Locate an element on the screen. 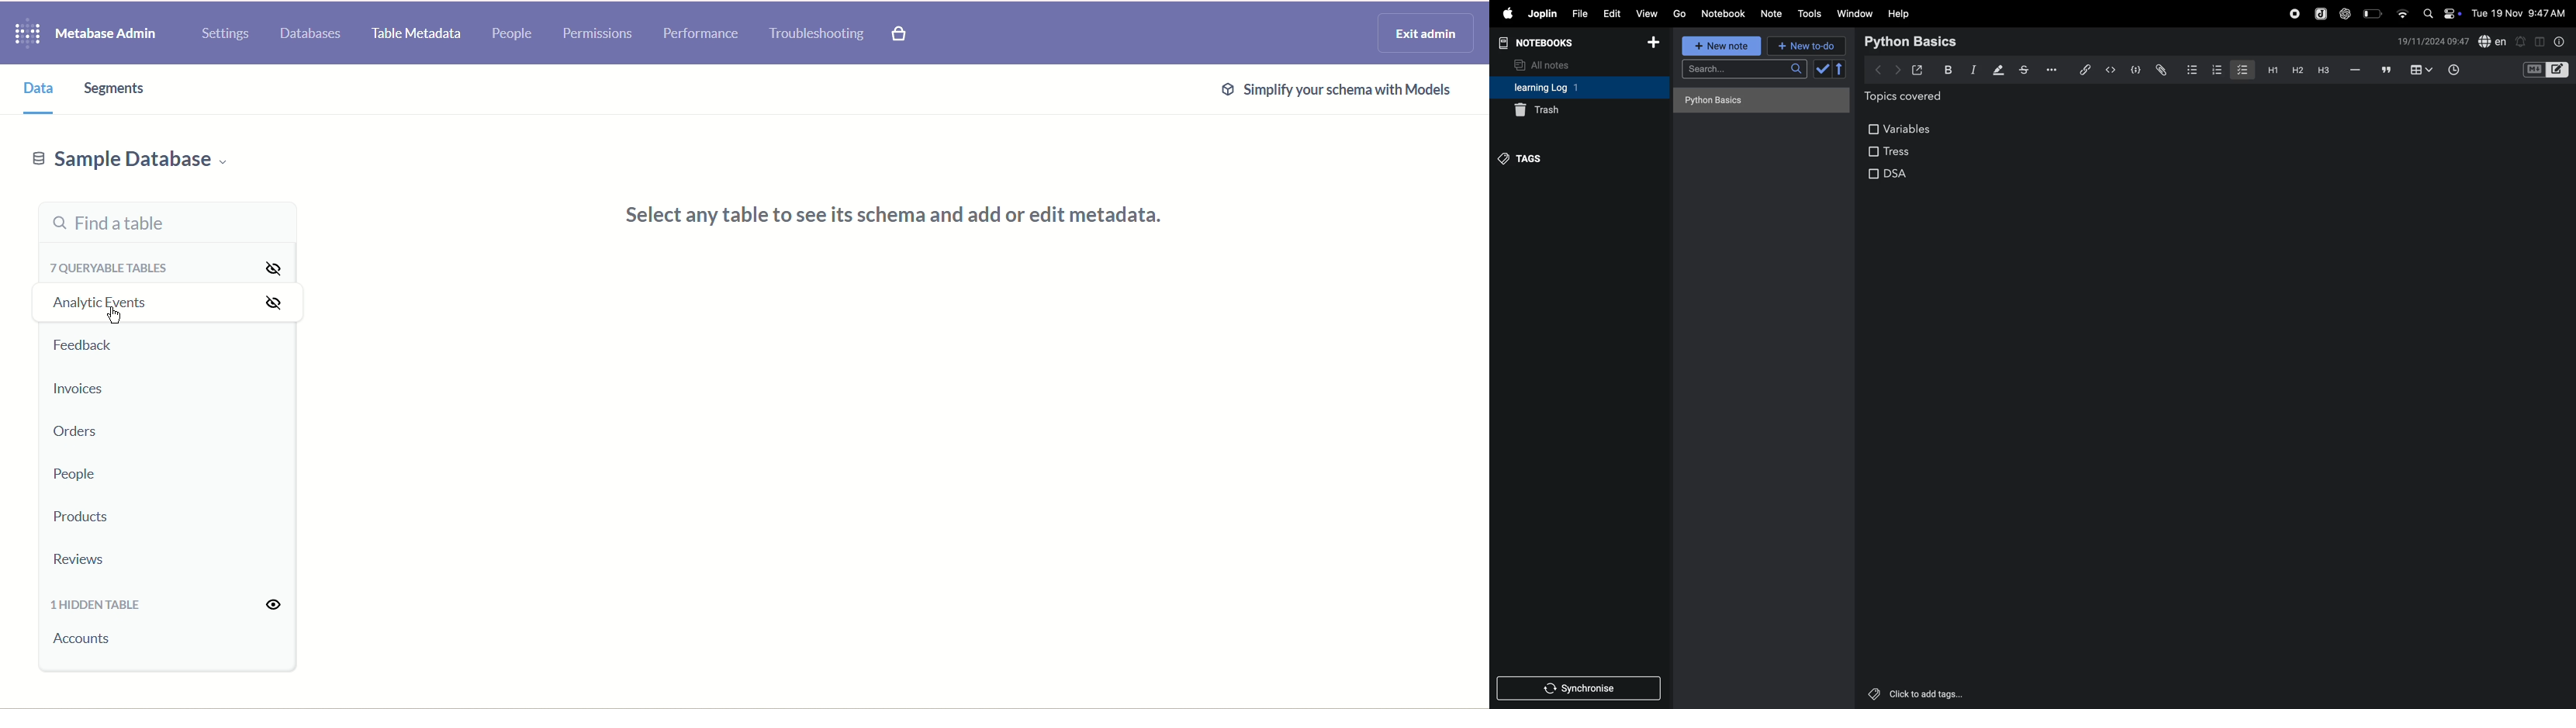 The width and height of the screenshot is (2576, 728). topics covered is located at coordinates (1913, 98).